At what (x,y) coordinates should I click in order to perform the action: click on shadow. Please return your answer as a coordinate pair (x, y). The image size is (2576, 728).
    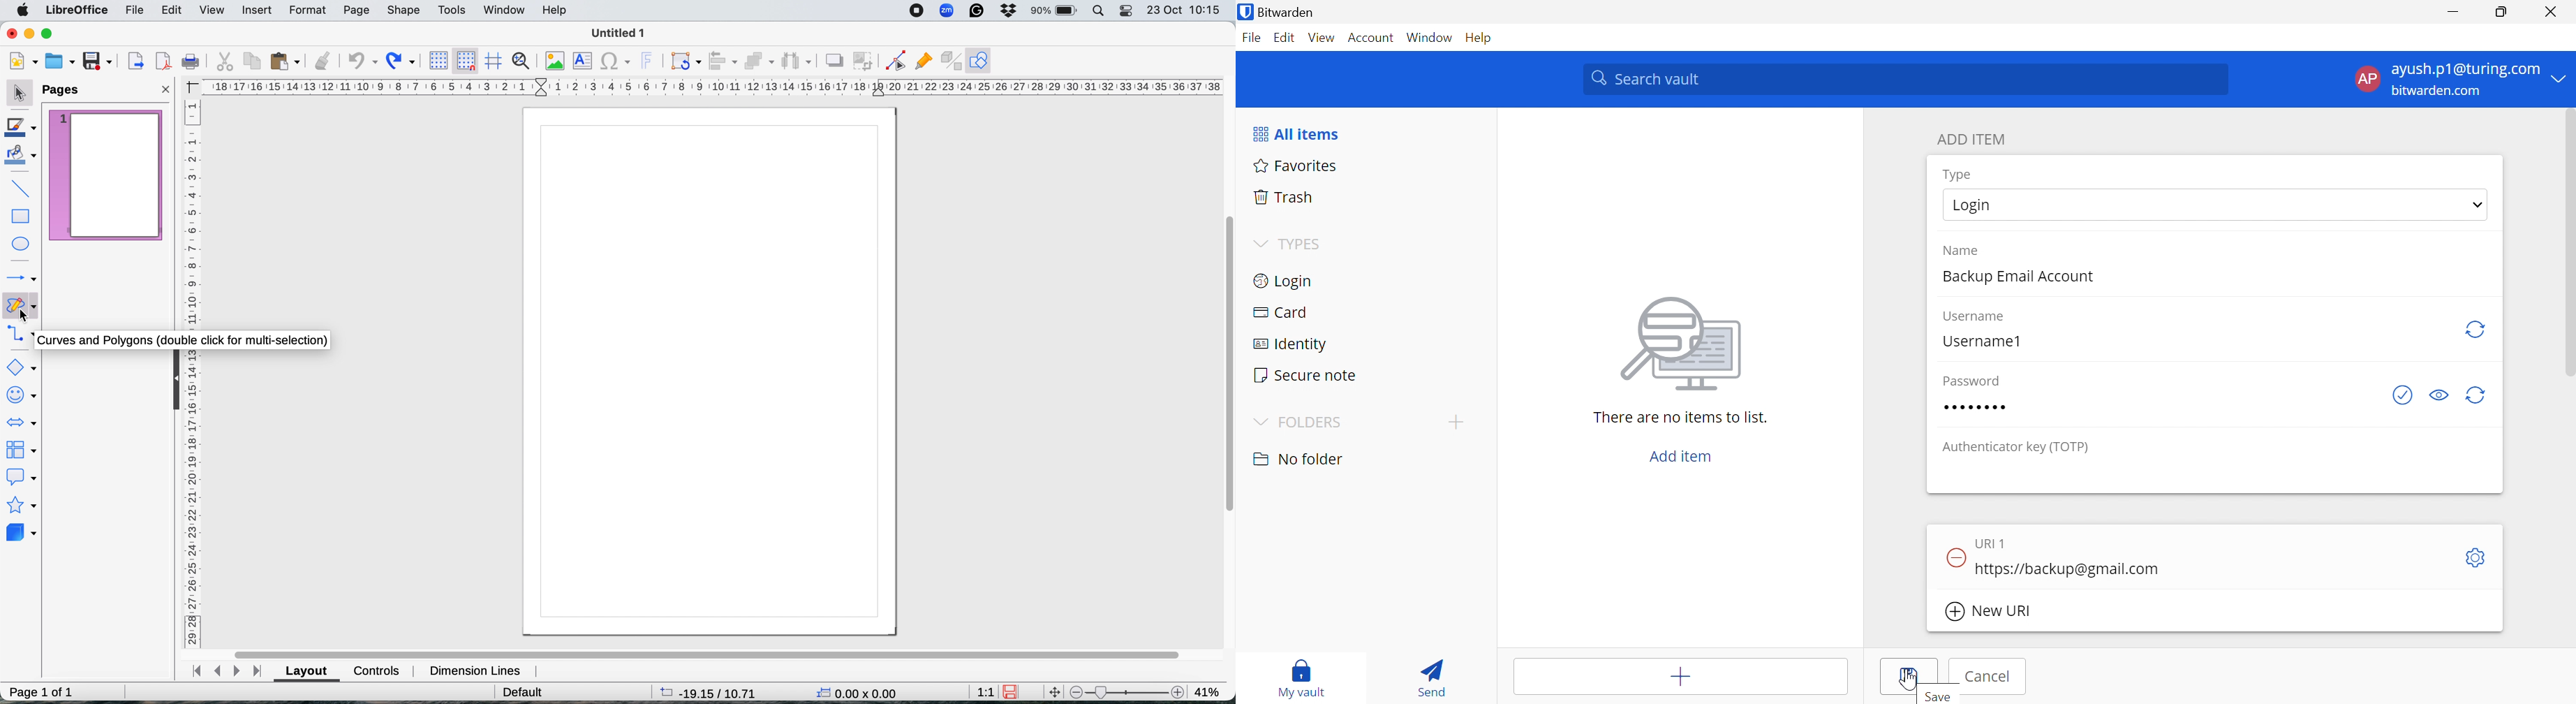
    Looking at the image, I should click on (835, 61).